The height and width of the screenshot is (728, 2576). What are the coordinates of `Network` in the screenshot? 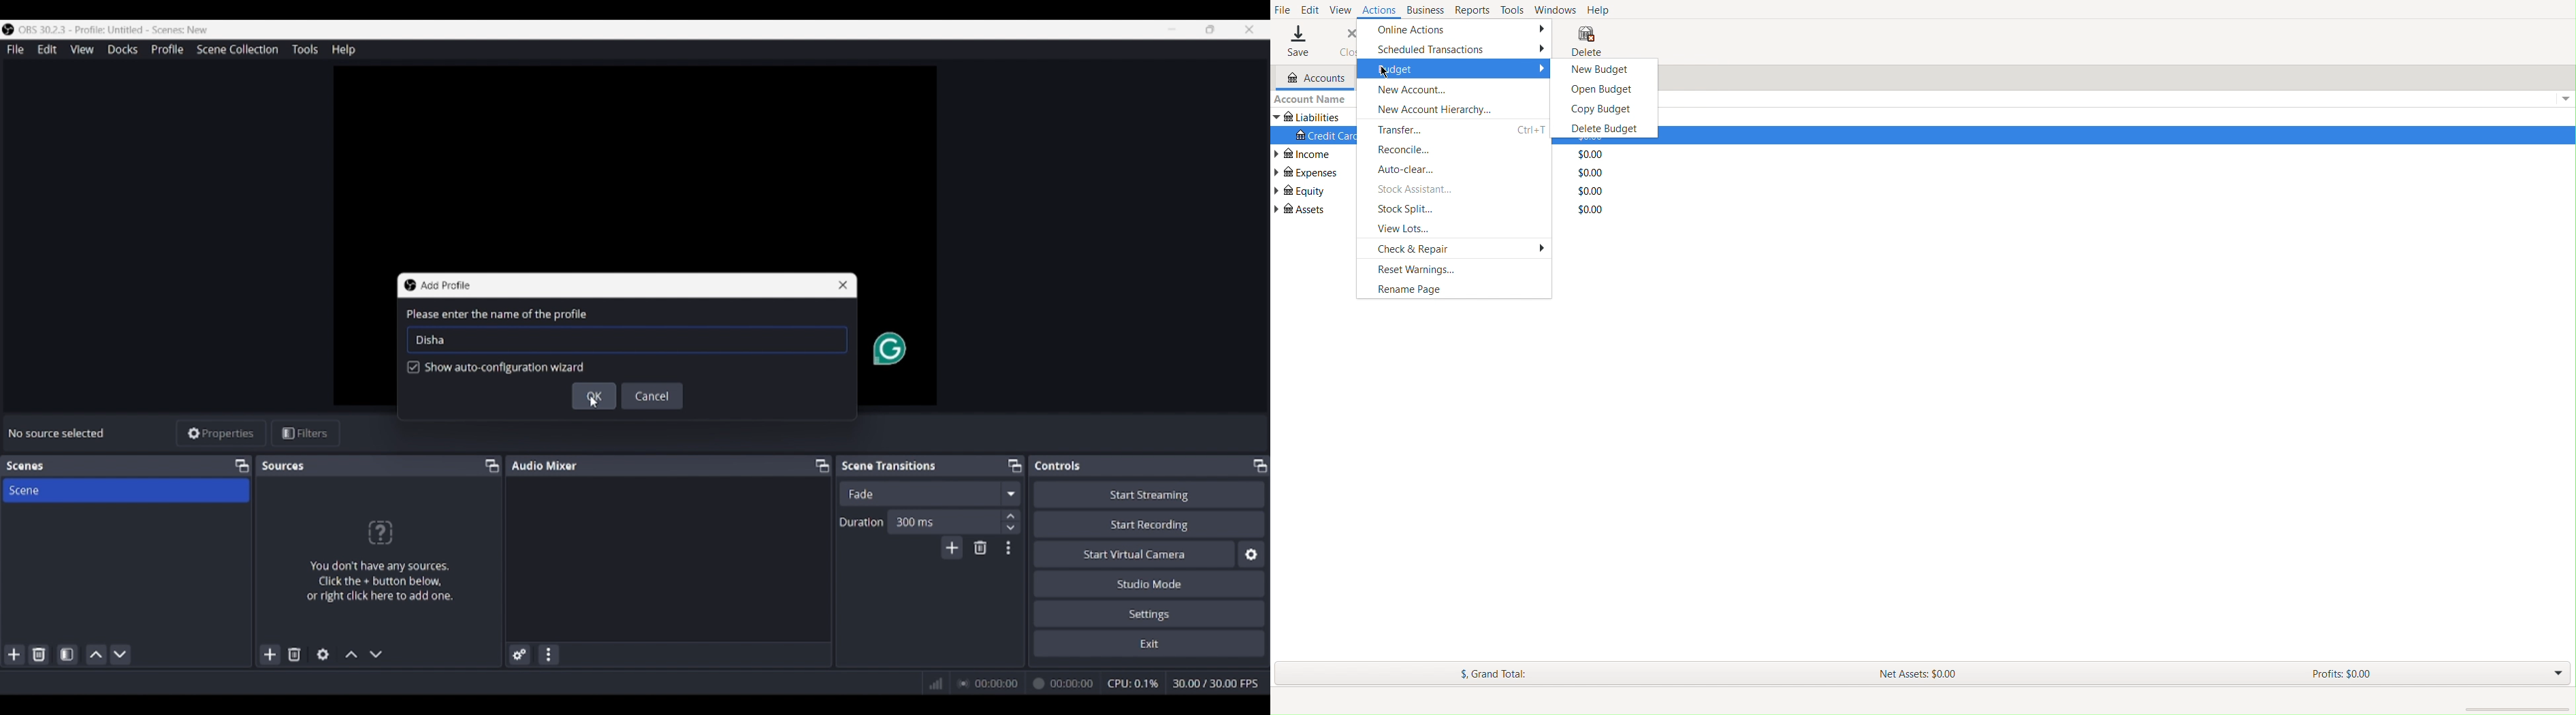 It's located at (931, 682).